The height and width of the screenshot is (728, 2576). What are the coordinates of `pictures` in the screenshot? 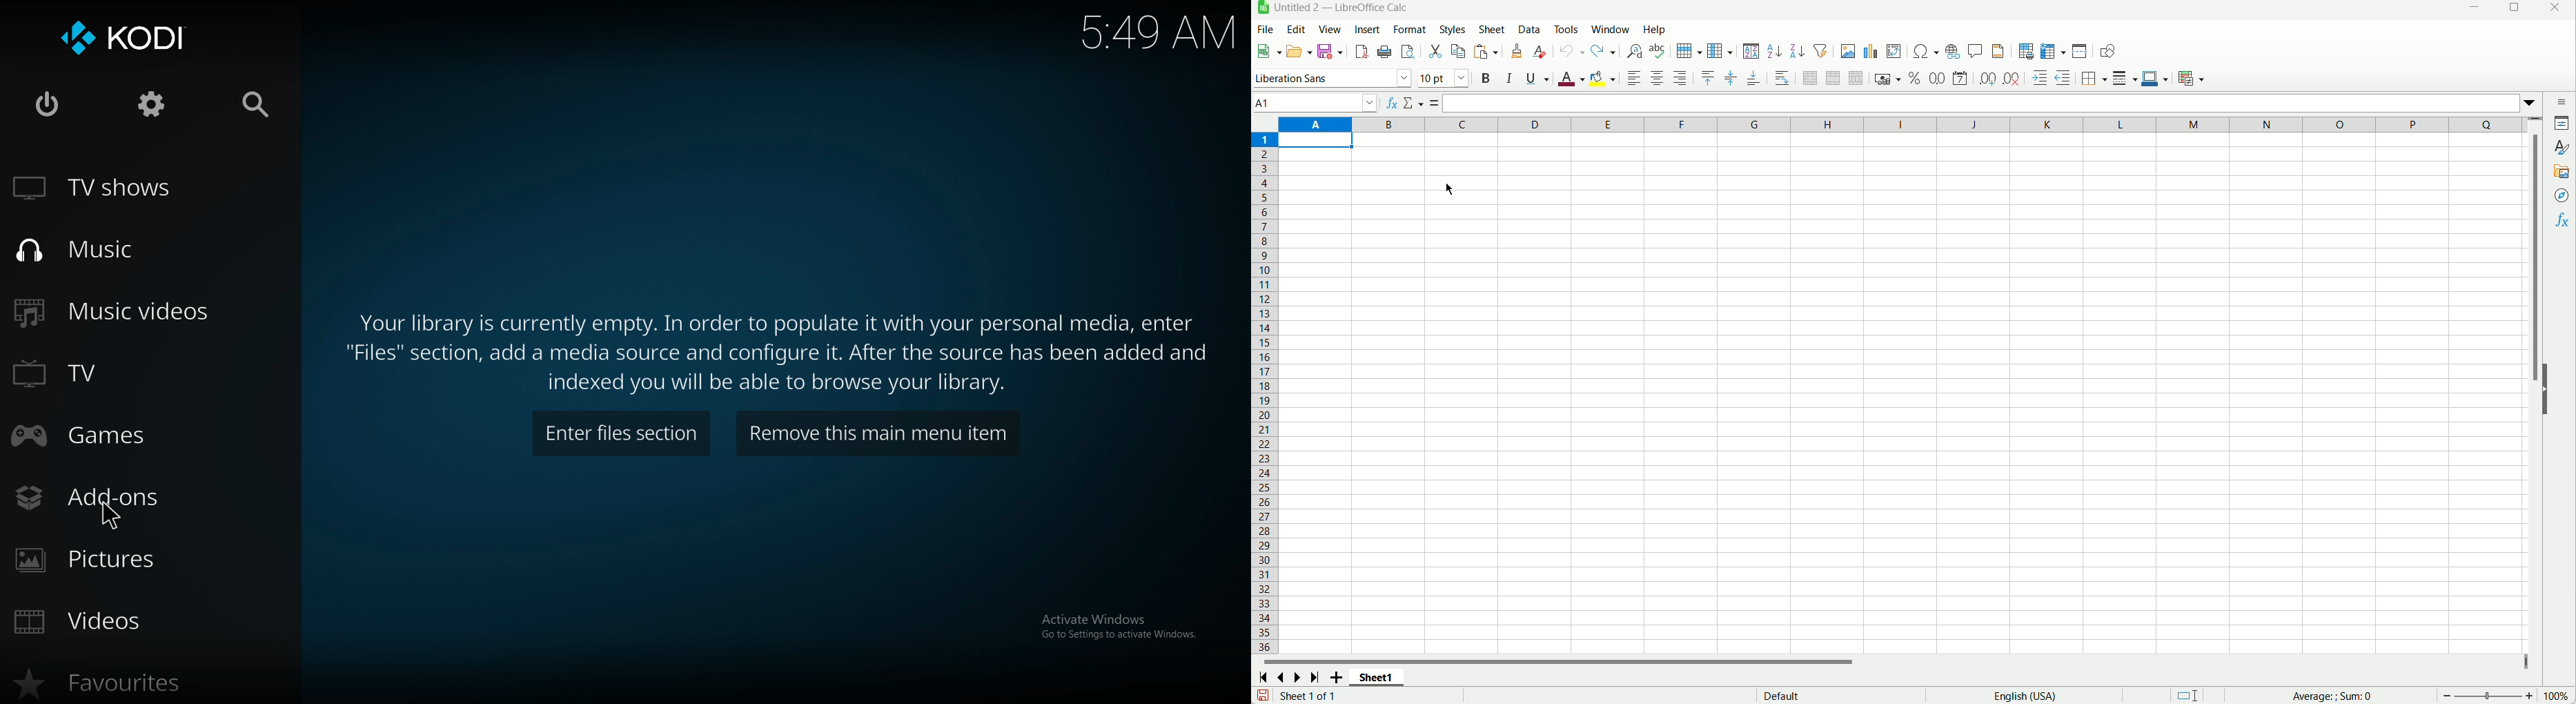 It's located at (96, 559).